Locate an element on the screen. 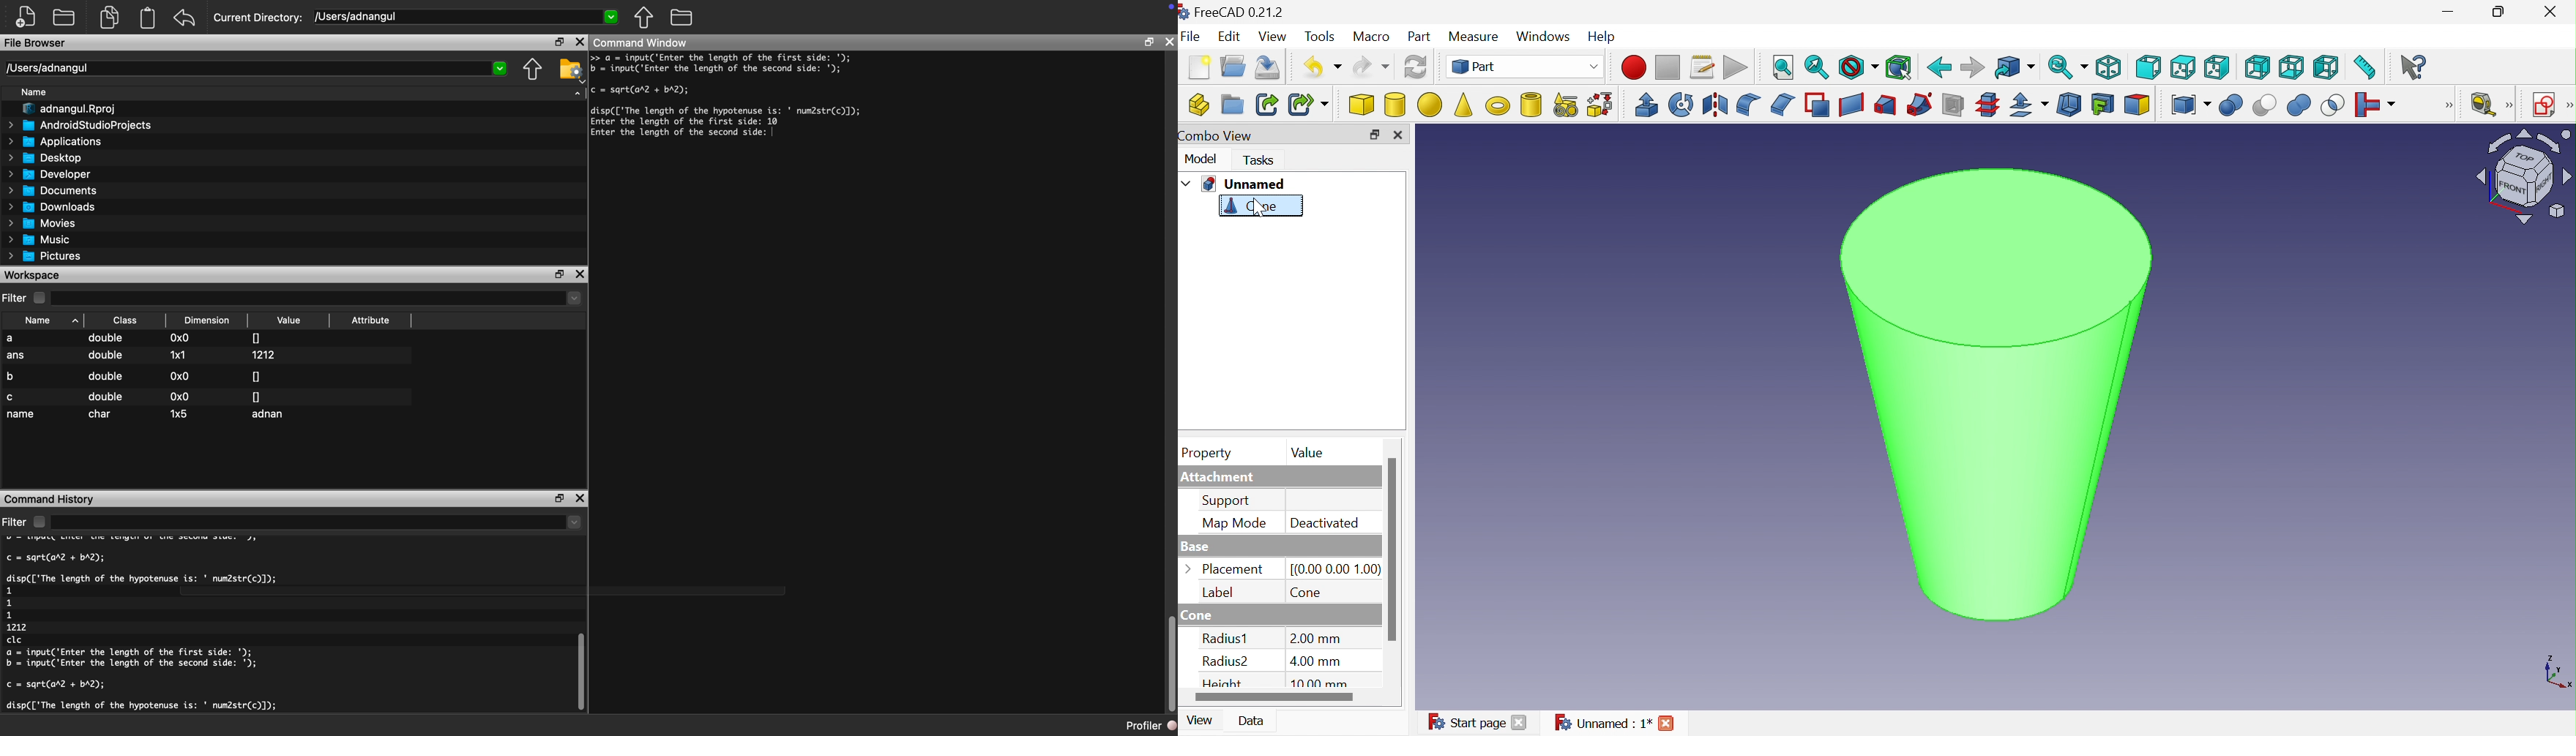 This screenshot has height=756, width=2576. Undo is located at coordinates (1323, 67).